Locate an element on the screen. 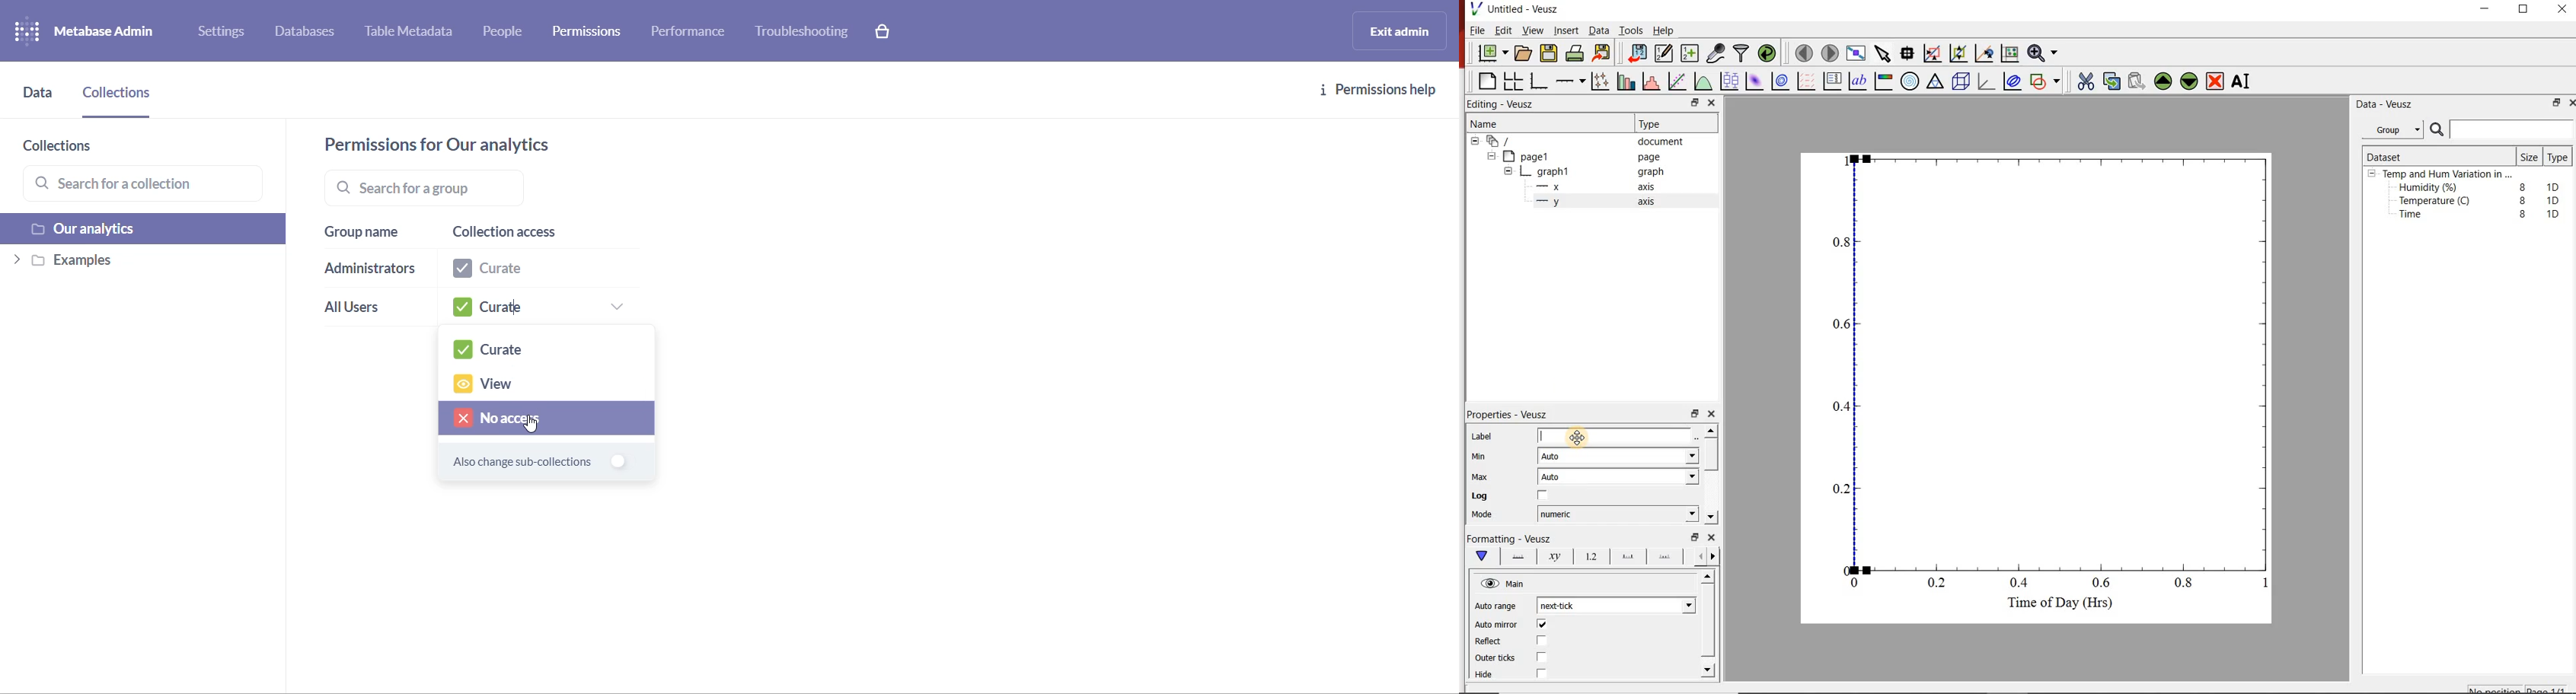  import data into Veusz is located at coordinates (1637, 52).